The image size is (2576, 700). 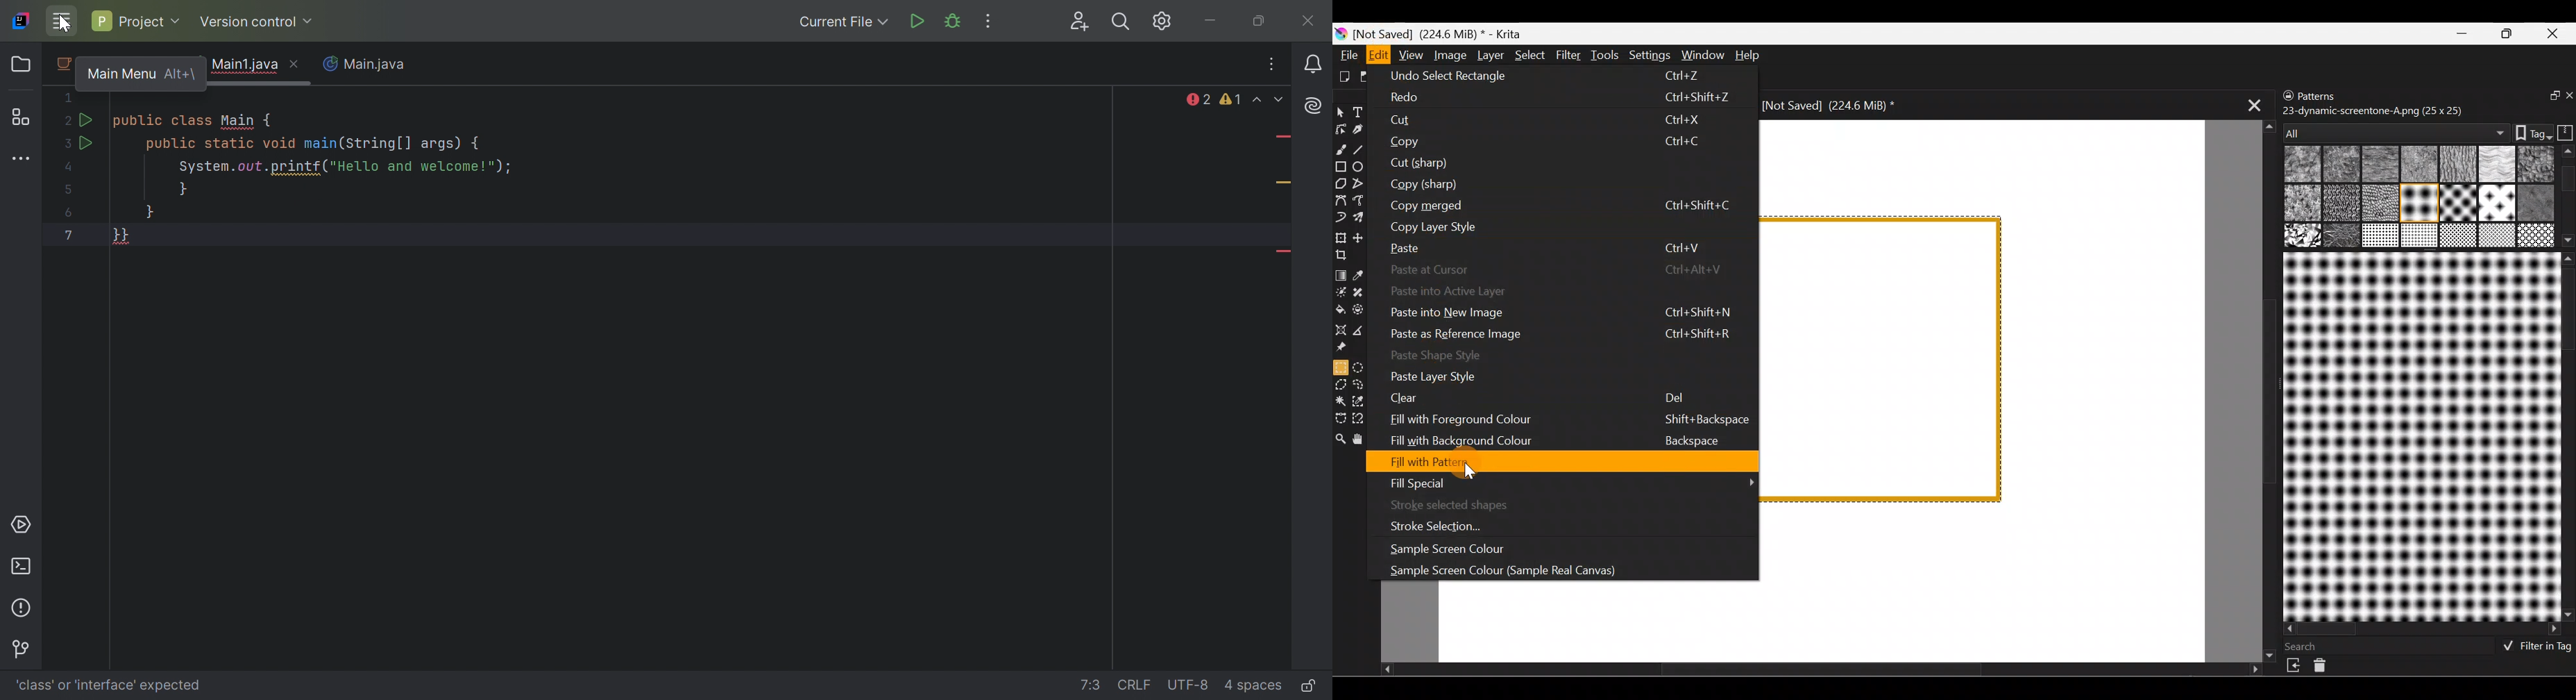 What do you see at coordinates (2527, 132) in the screenshot?
I see `Tags` at bounding box center [2527, 132].